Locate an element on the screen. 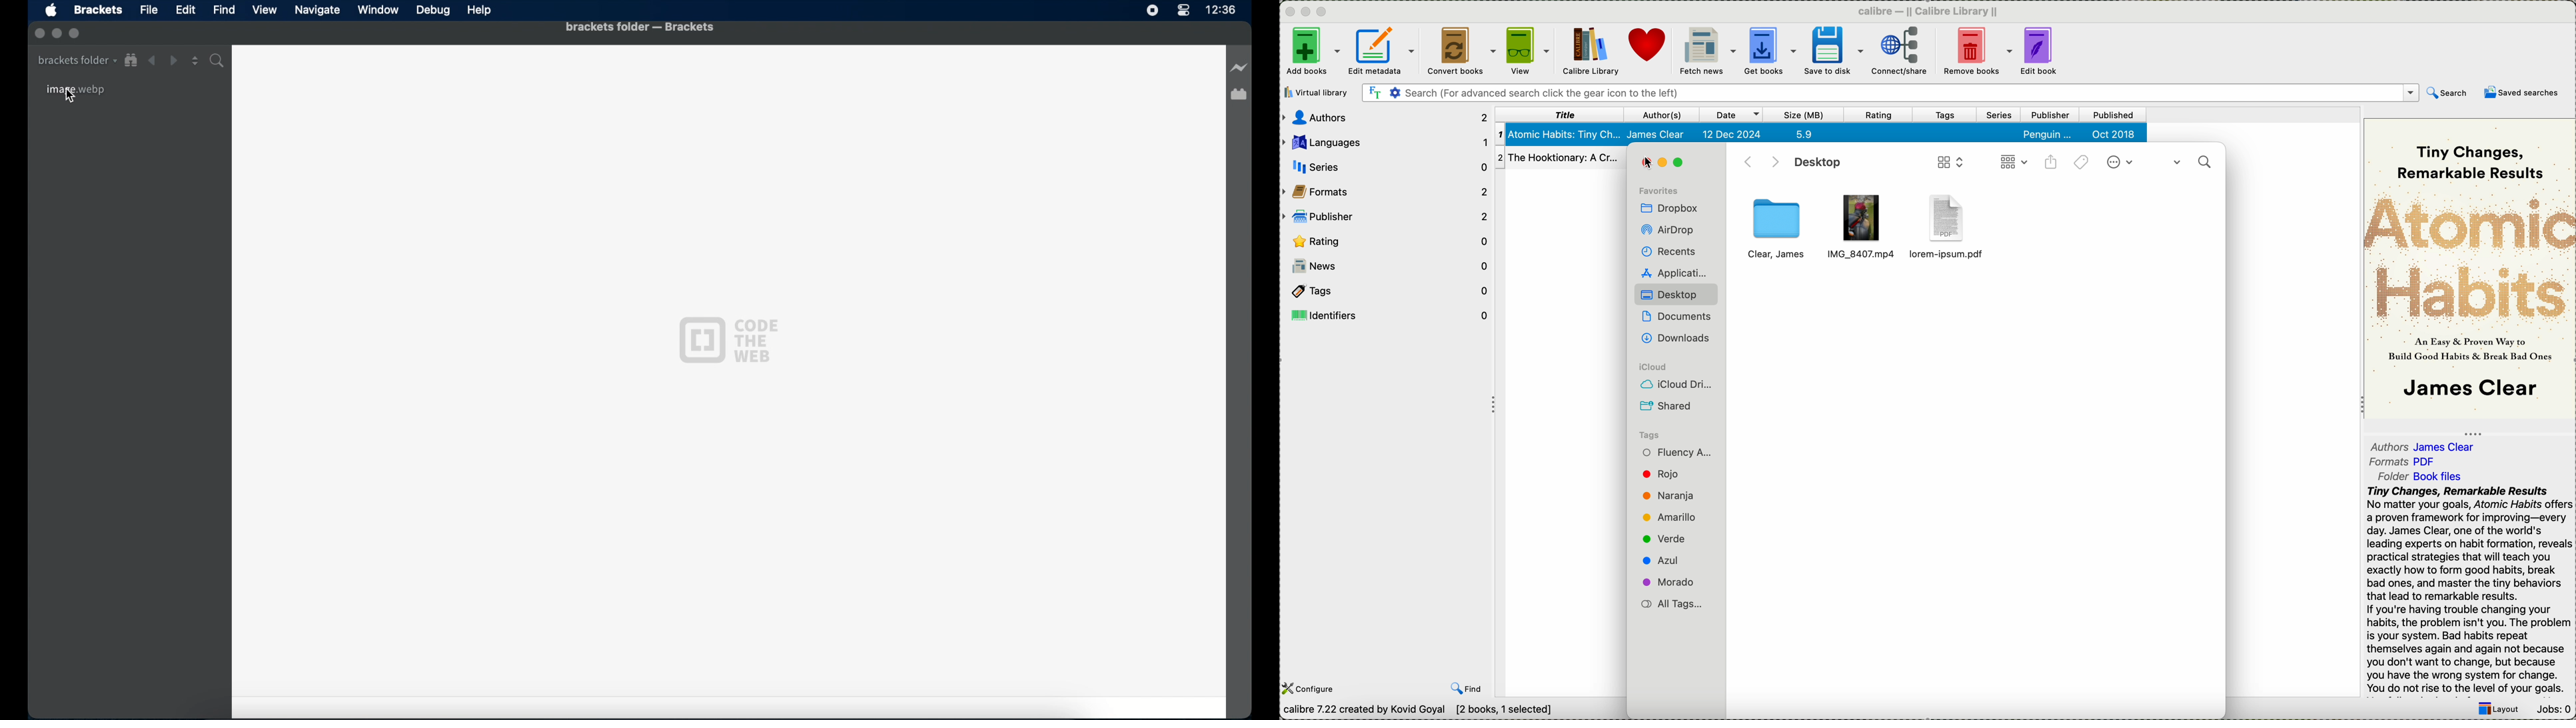 The width and height of the screenshot is (2576, 728). edit metadata is located at coordinates (1384, 50).